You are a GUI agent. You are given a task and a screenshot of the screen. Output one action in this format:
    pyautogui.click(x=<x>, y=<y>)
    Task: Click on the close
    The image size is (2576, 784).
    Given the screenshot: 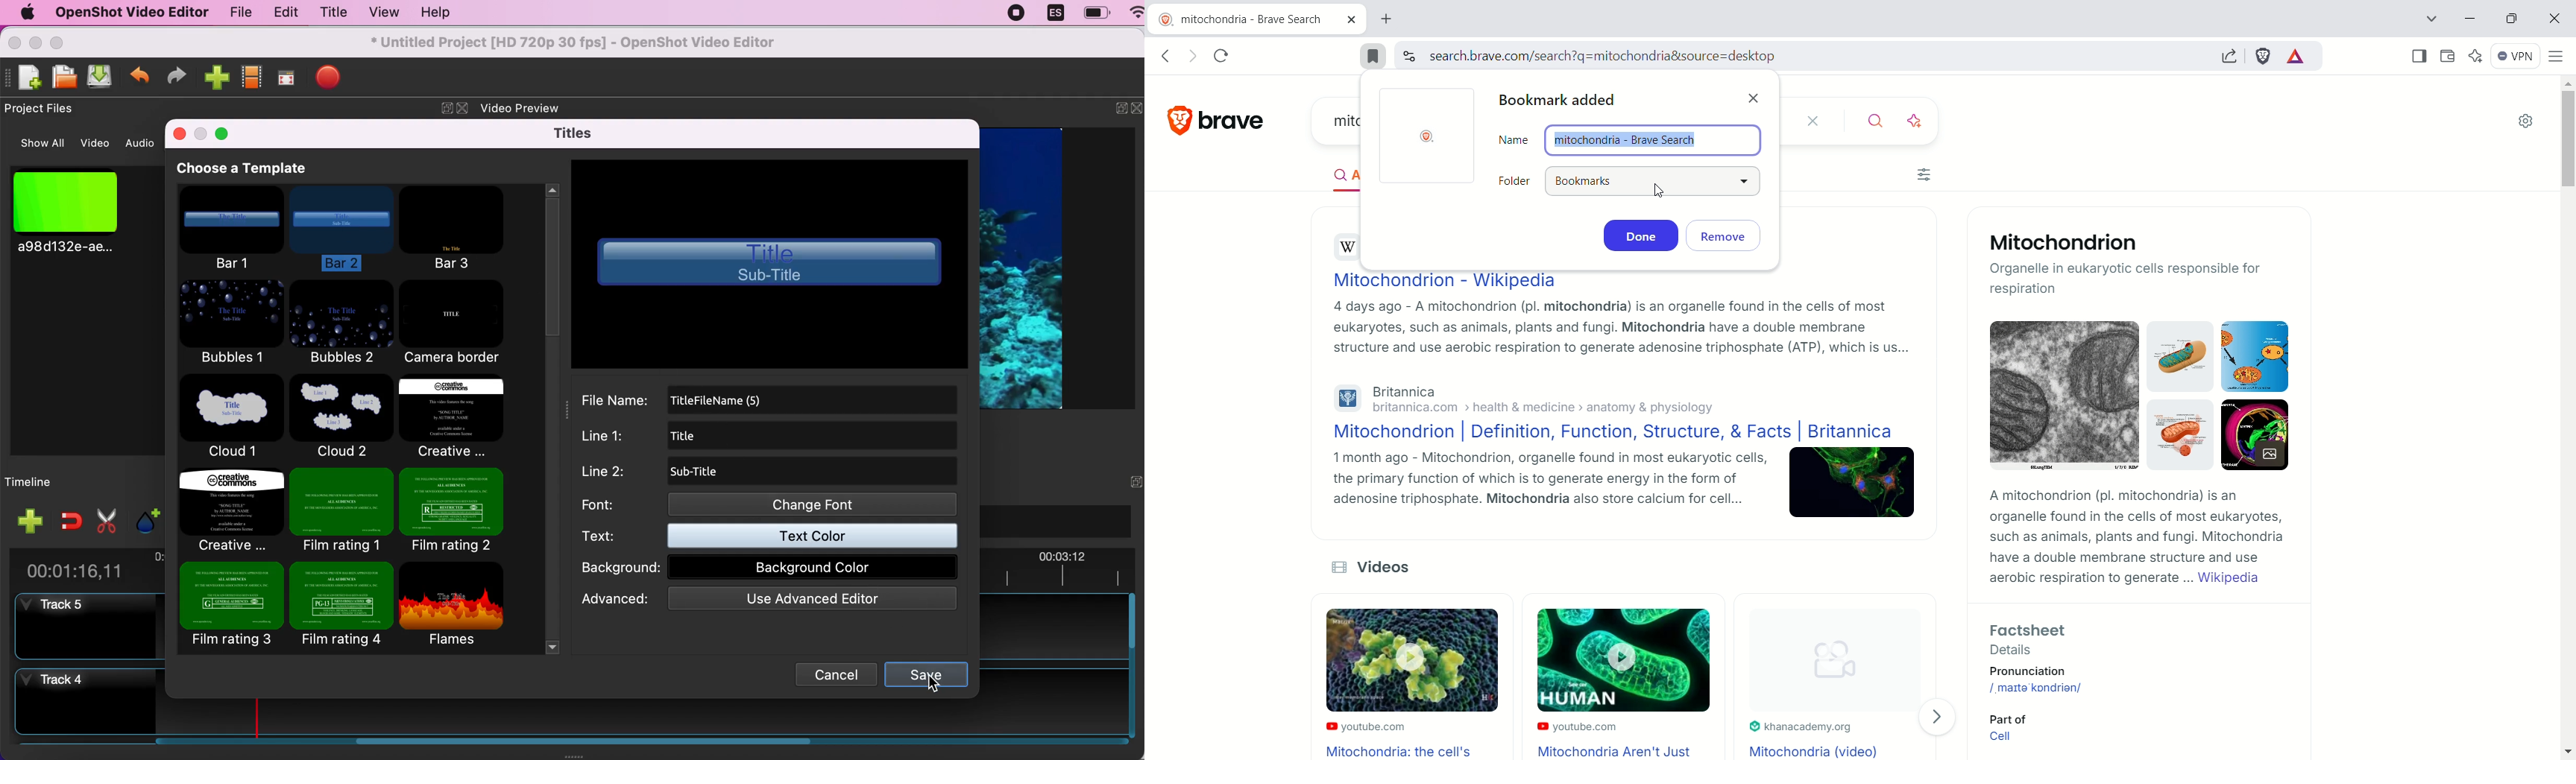 What is the action you would take?
    pyautogui.click(x=178, y=133)
    